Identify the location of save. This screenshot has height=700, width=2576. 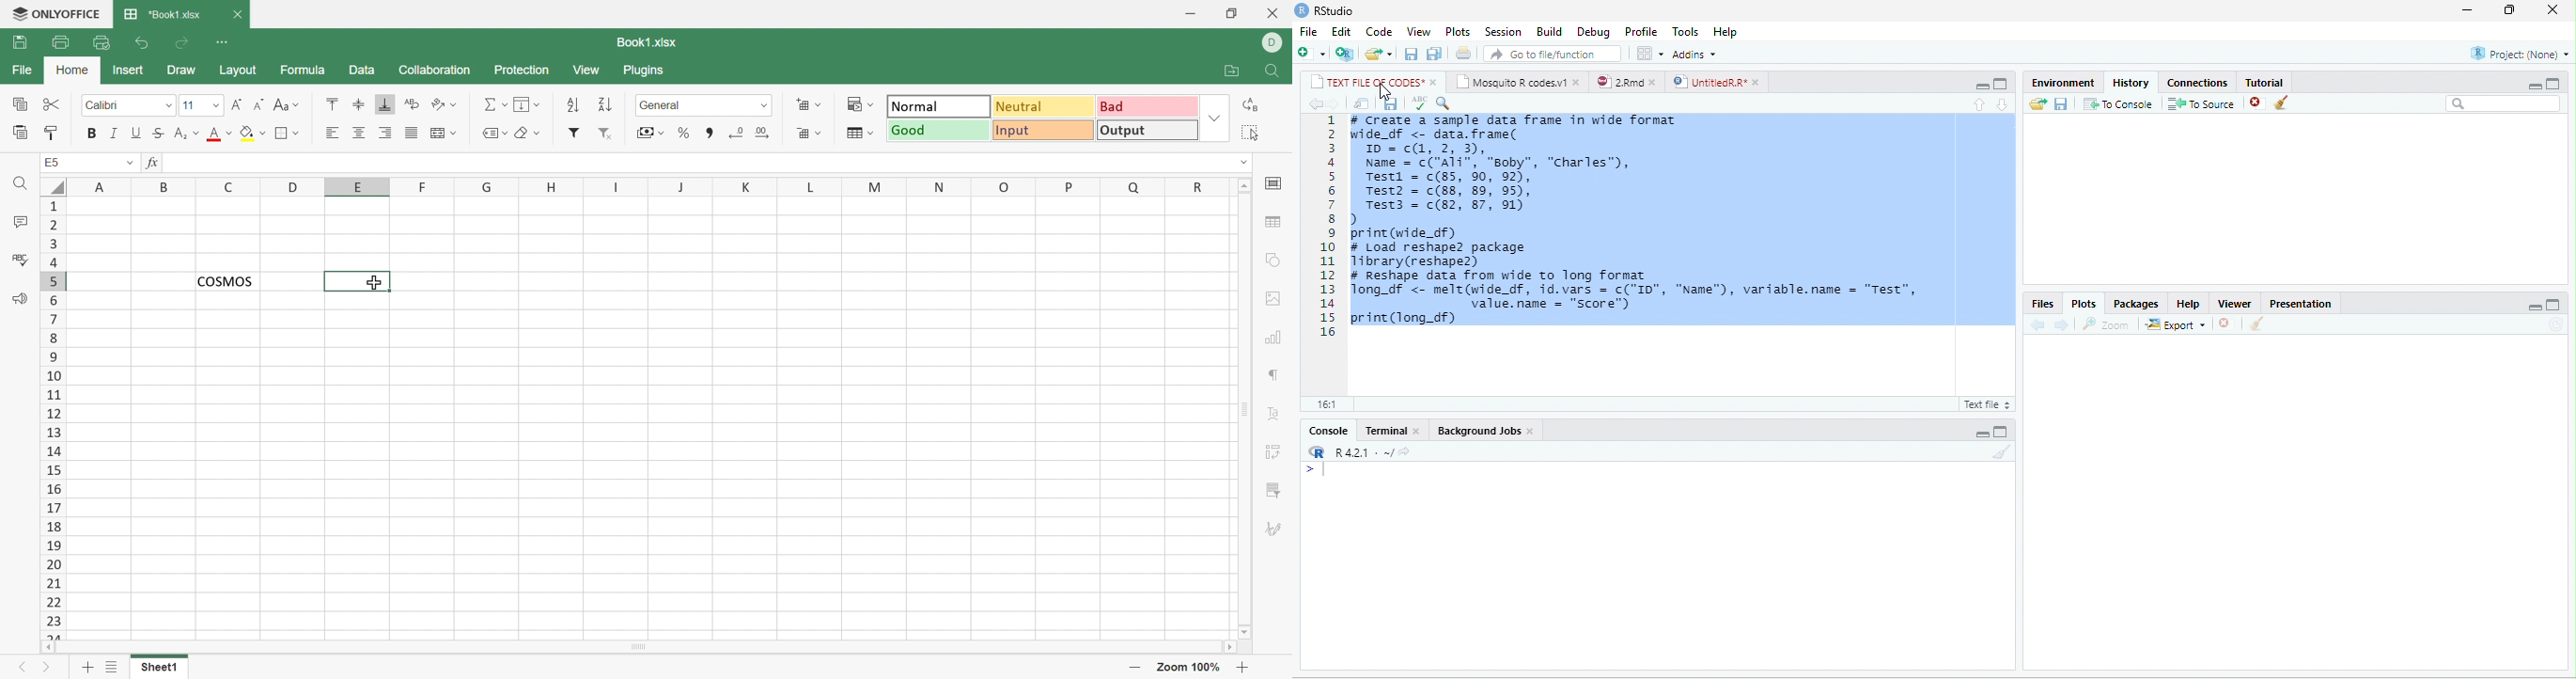
(1391, 103).